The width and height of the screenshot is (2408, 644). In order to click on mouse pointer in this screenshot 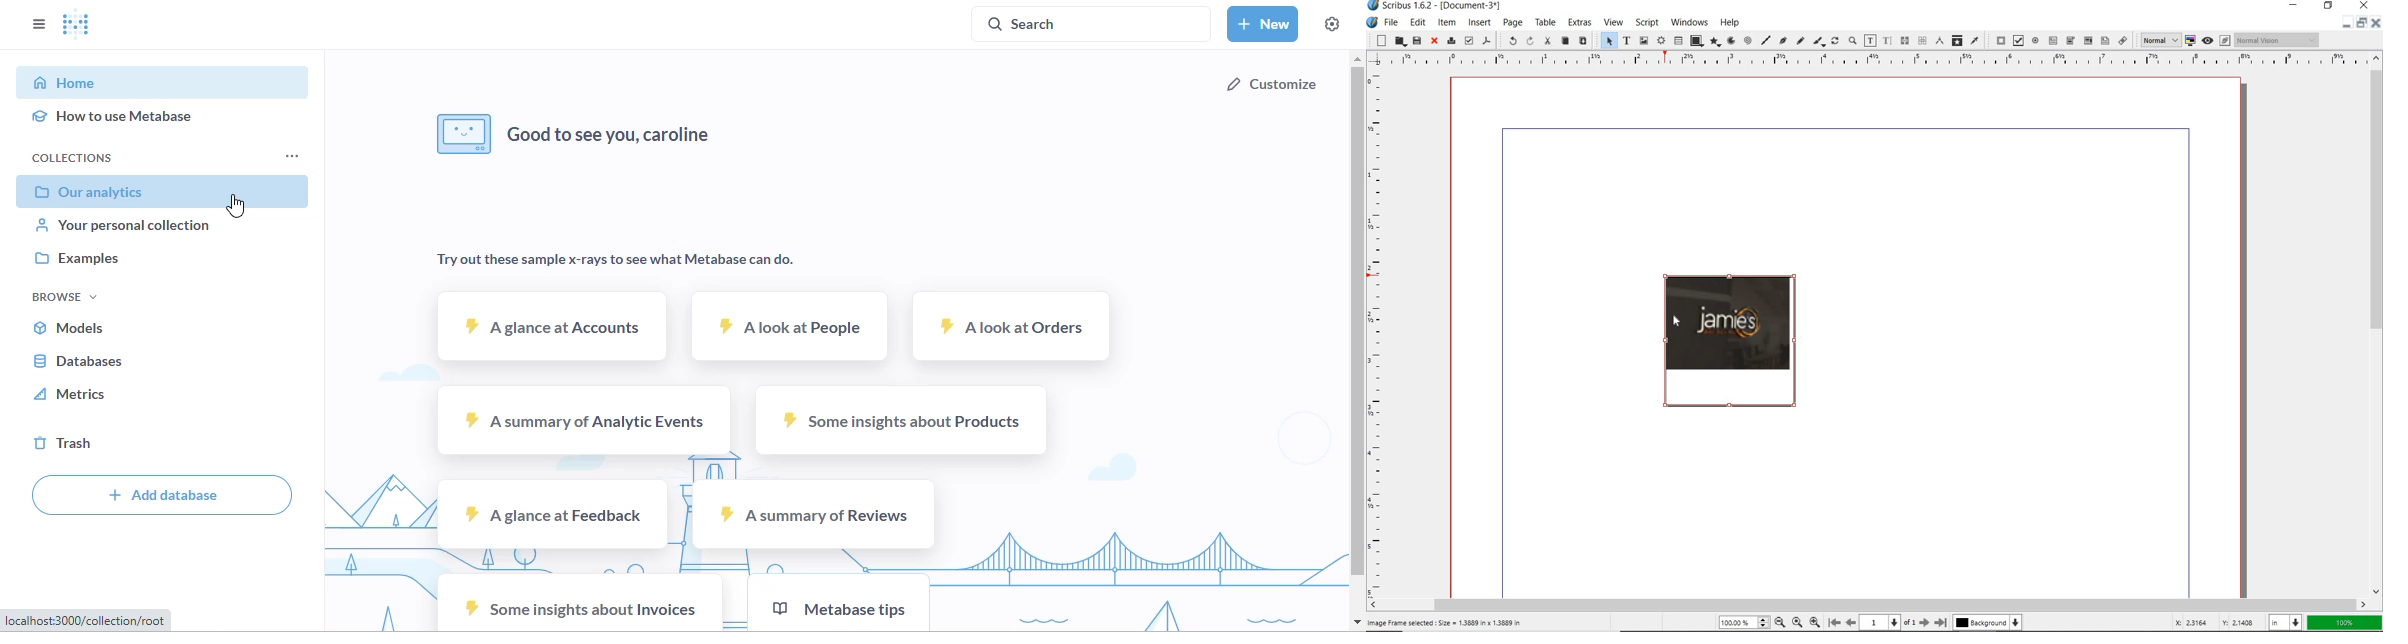, I will do `click(1674, 317)`.